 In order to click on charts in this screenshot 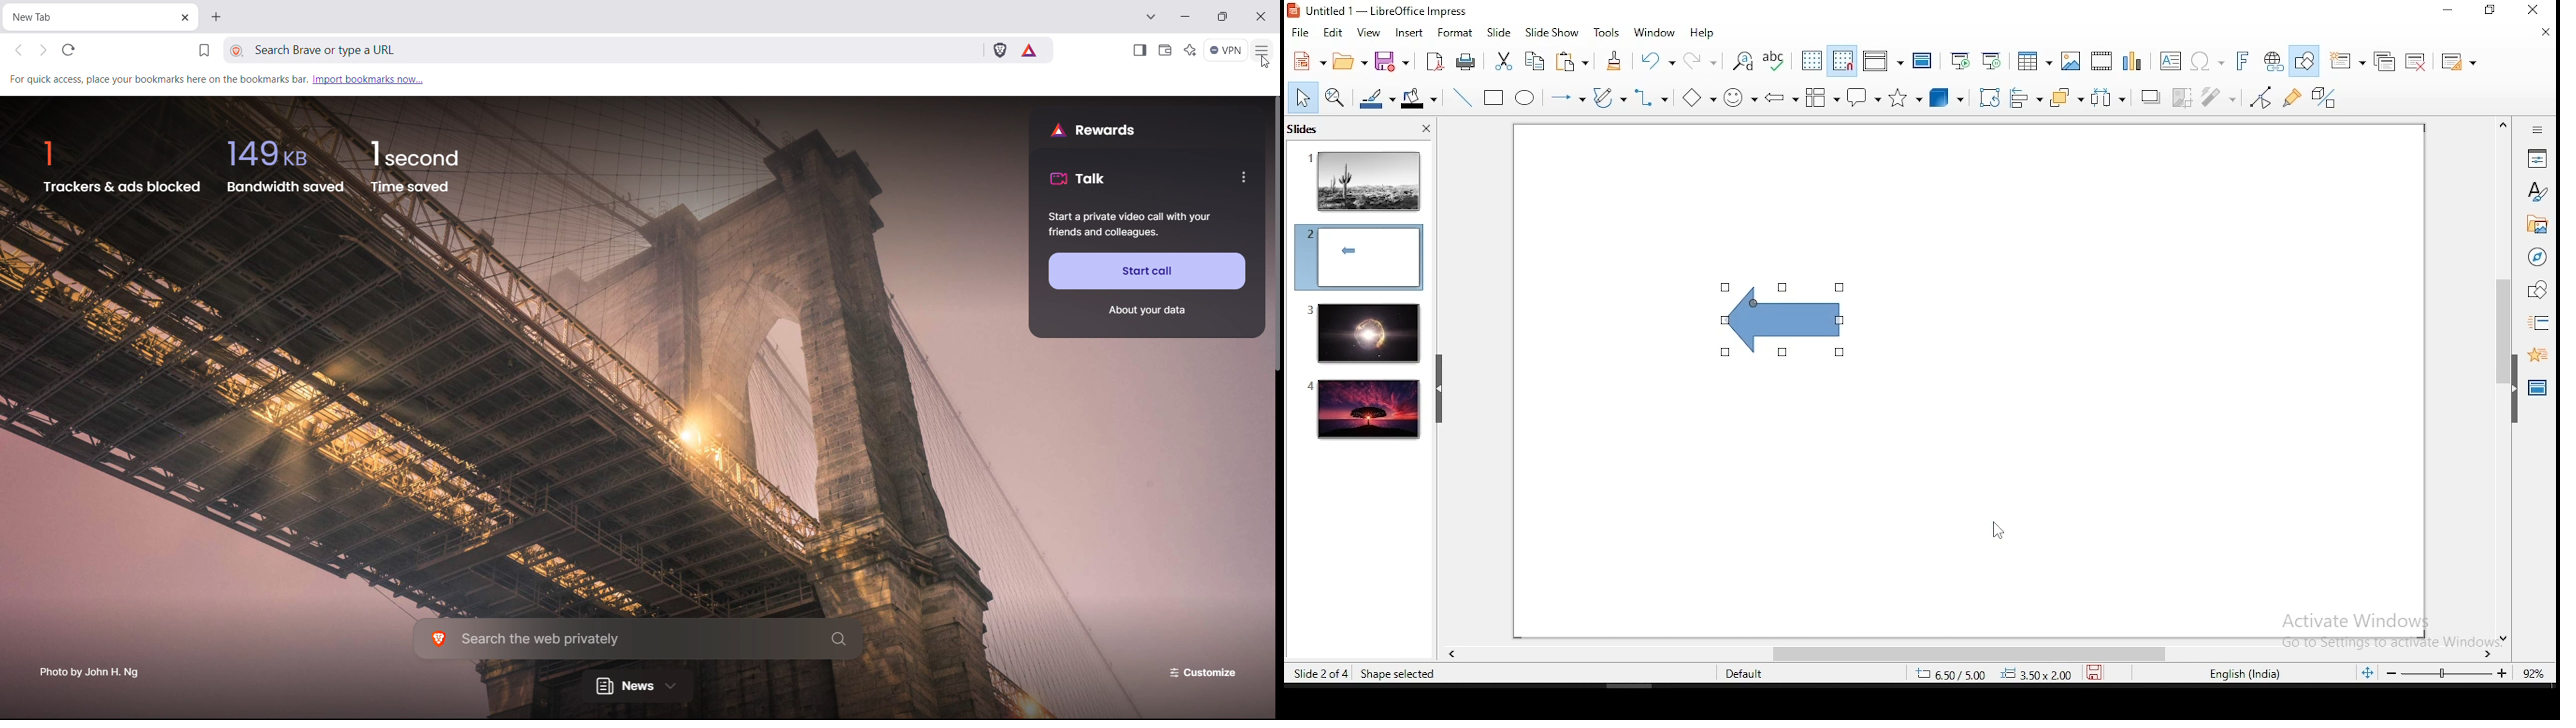, I will do `click(2132, 61)`.